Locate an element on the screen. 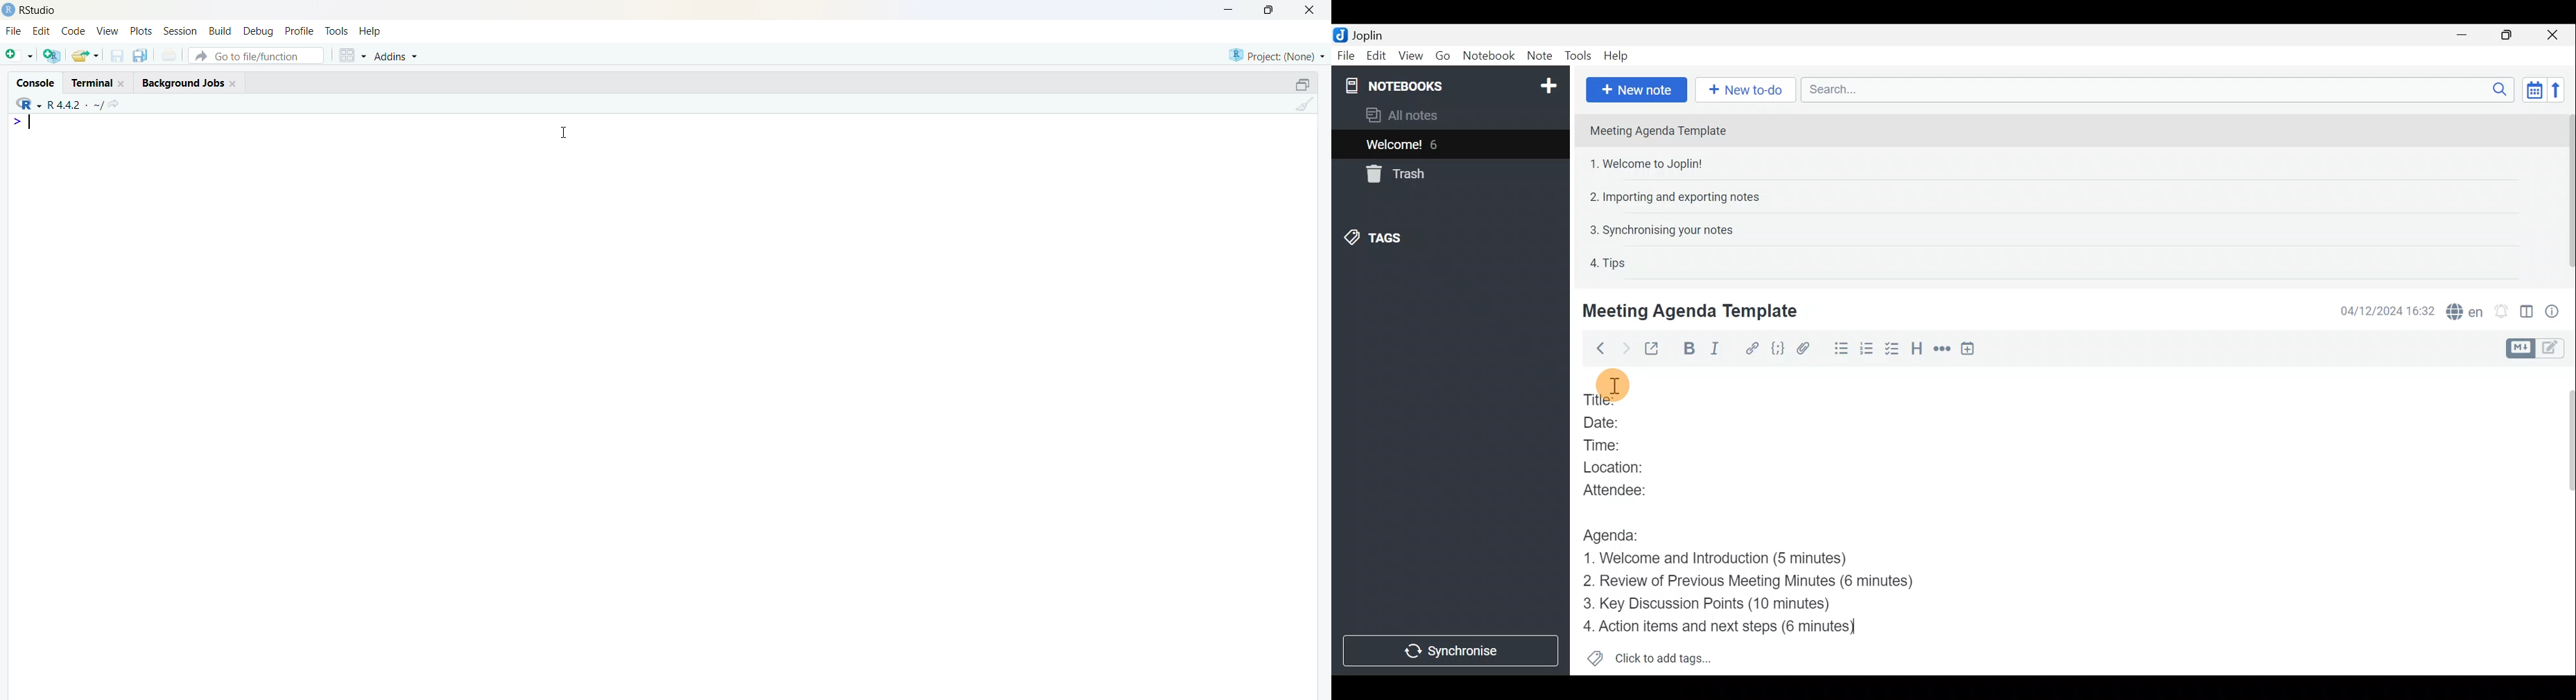 This screenshot has height=700, width=2576. Minimise is located at coordinates (2464, 34).